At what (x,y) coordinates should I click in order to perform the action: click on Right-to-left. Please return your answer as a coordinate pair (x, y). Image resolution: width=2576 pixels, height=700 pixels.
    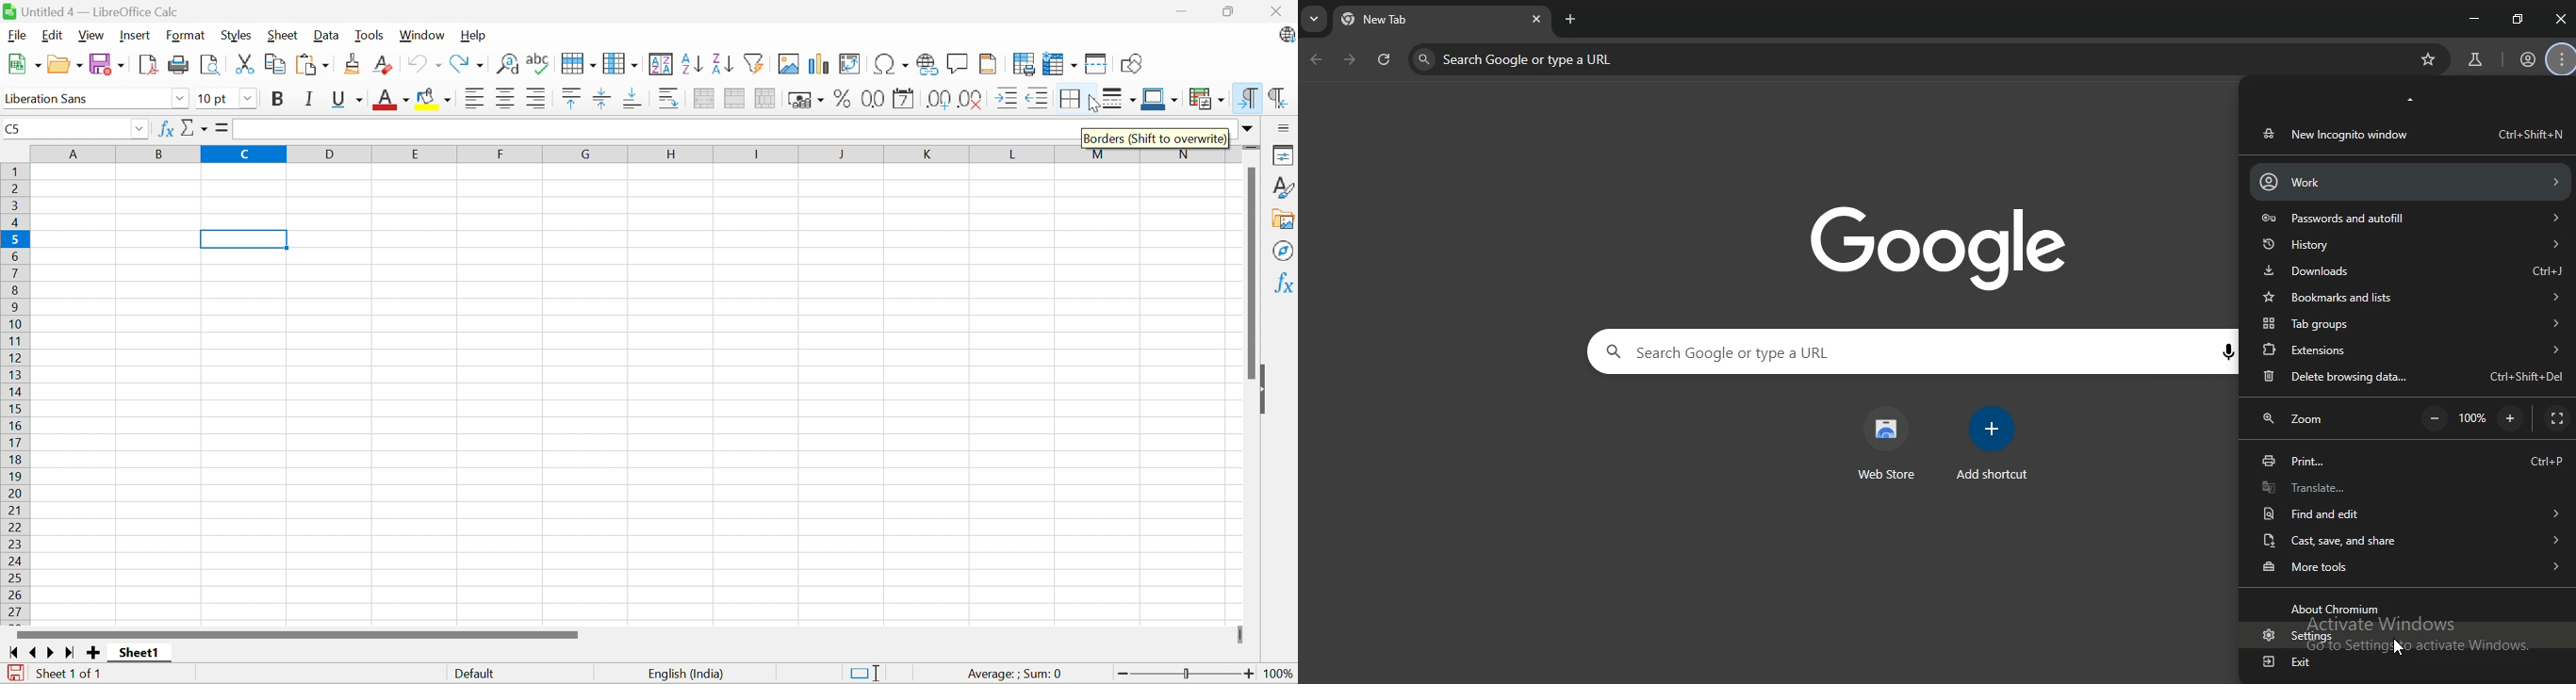
    Looking at the image, I should click on (1278, 98).